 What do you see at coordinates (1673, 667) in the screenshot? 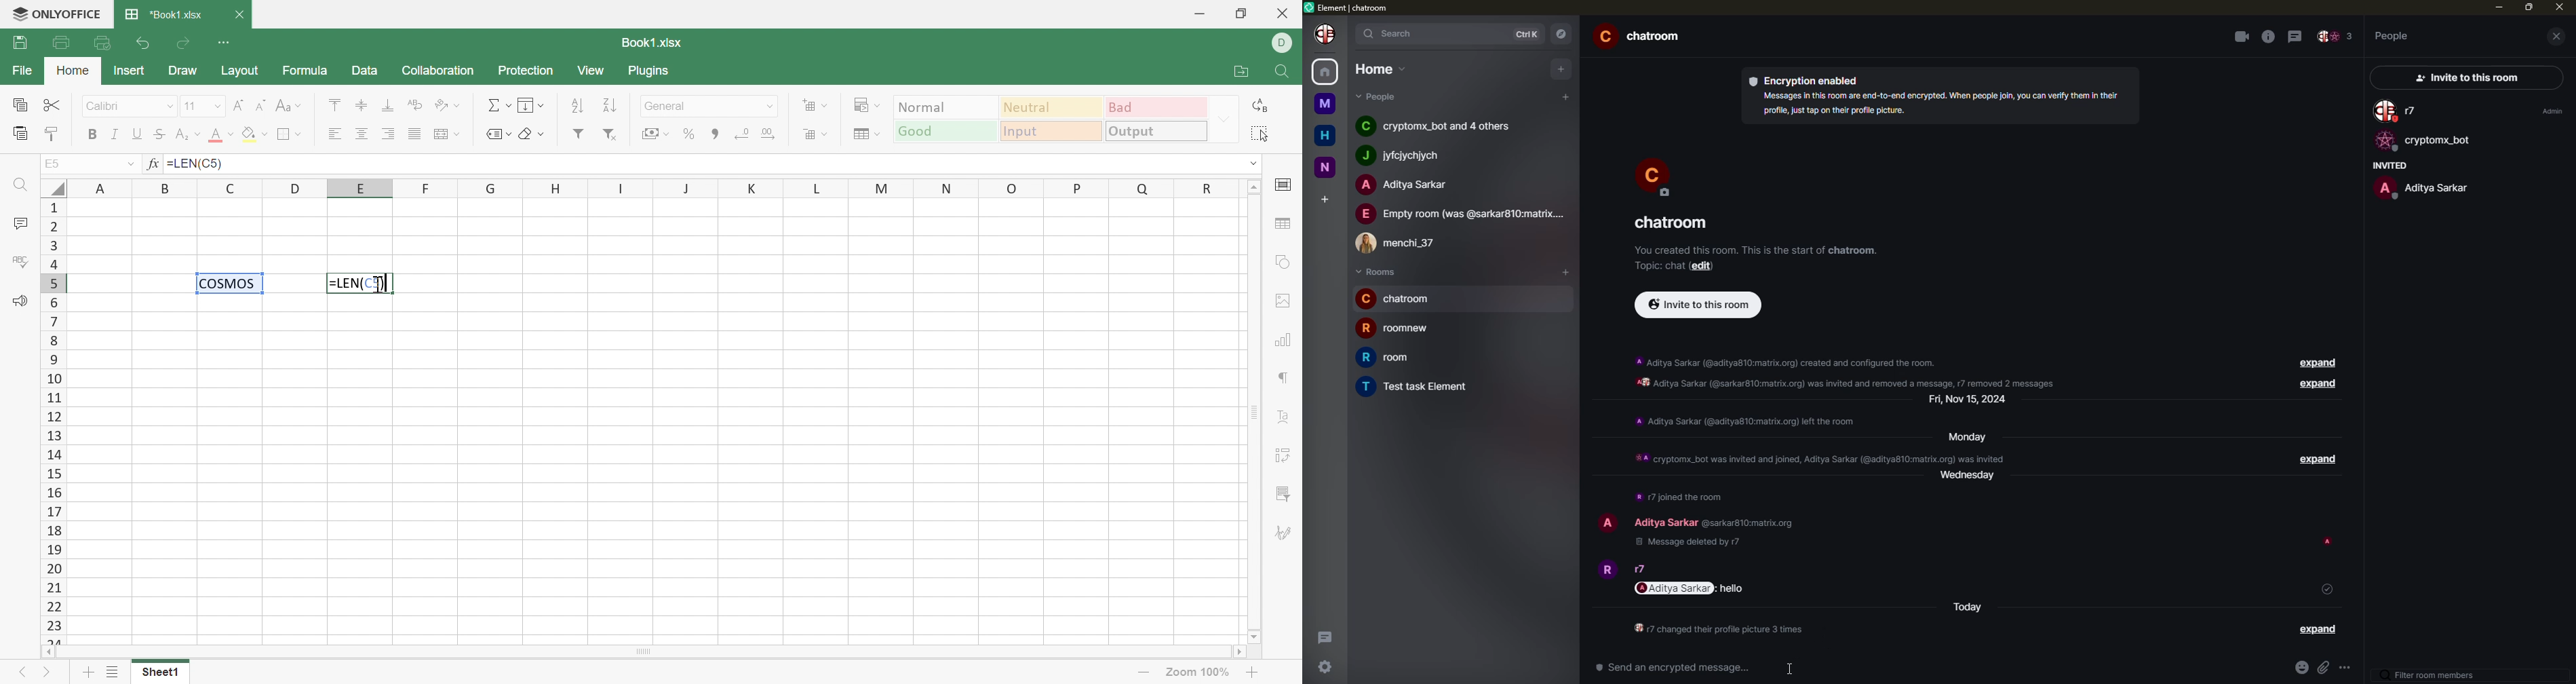
I see ` Send an encrypted message...` at bounding box center [1673, 667].